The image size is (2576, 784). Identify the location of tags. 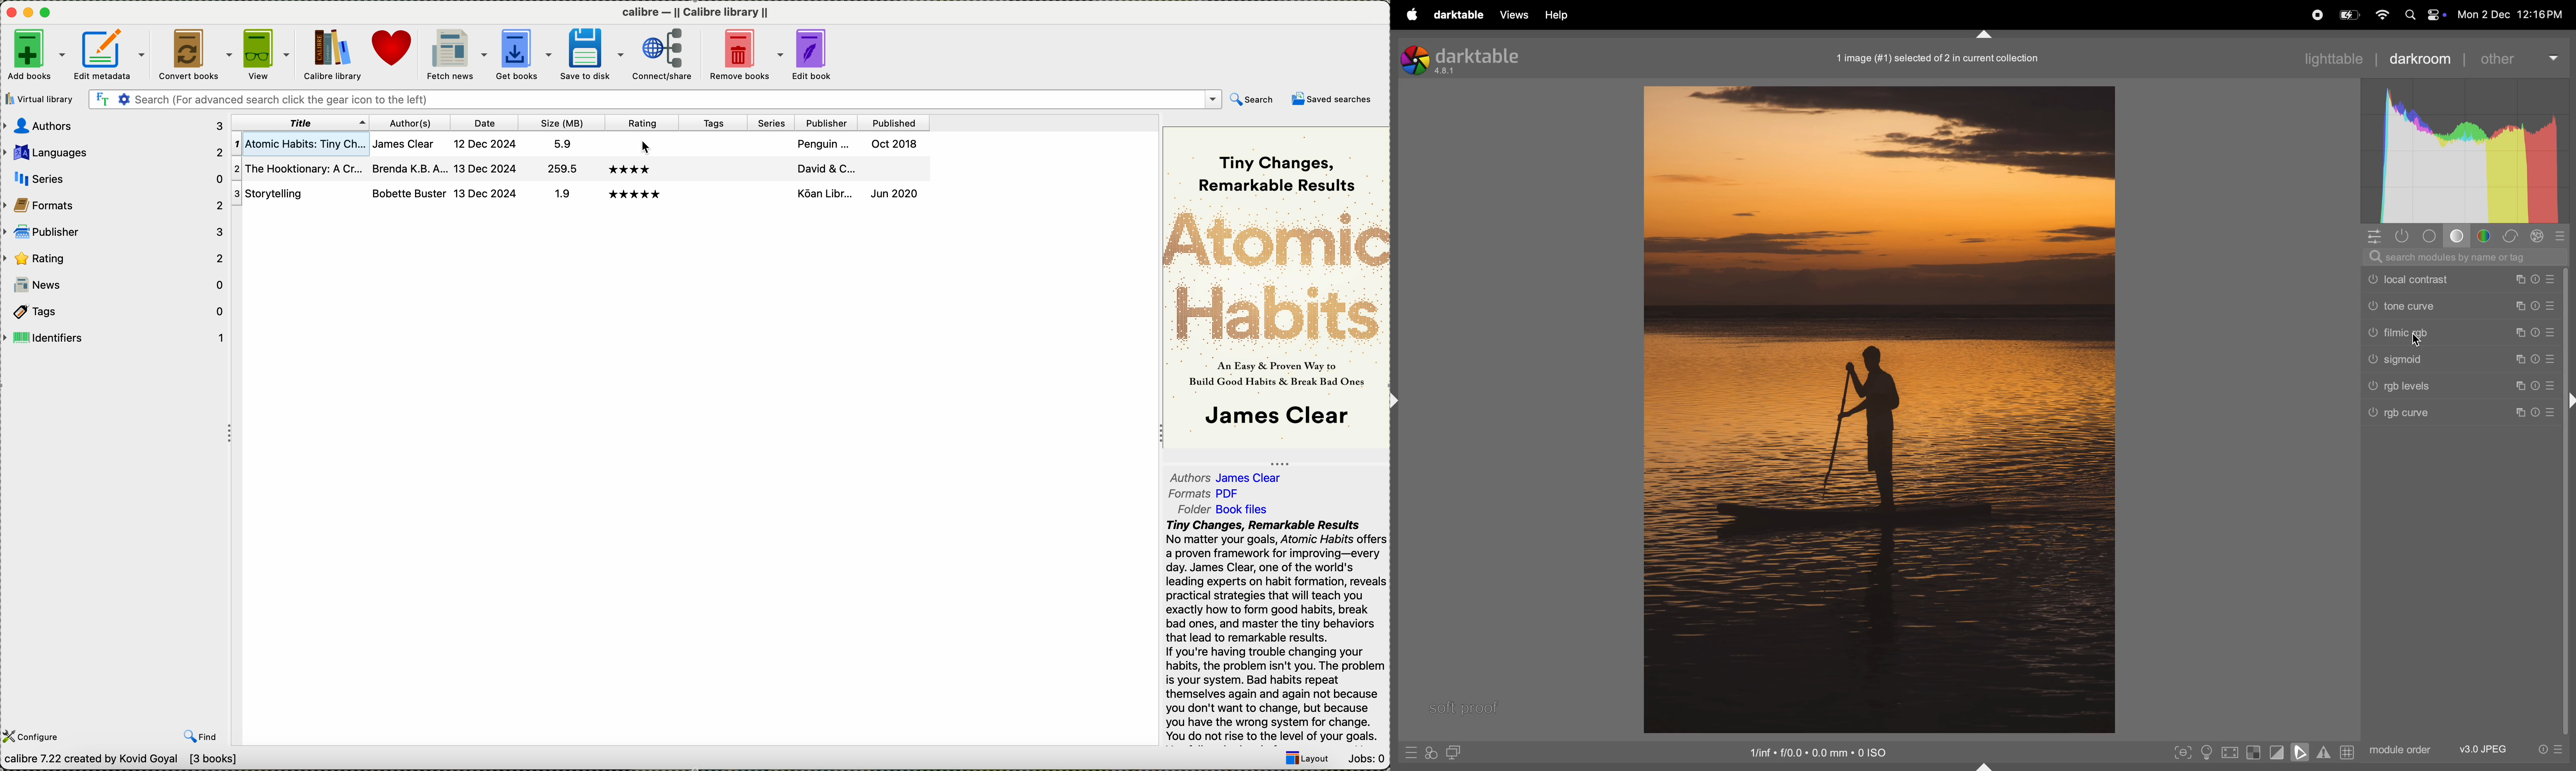
(715, 143).